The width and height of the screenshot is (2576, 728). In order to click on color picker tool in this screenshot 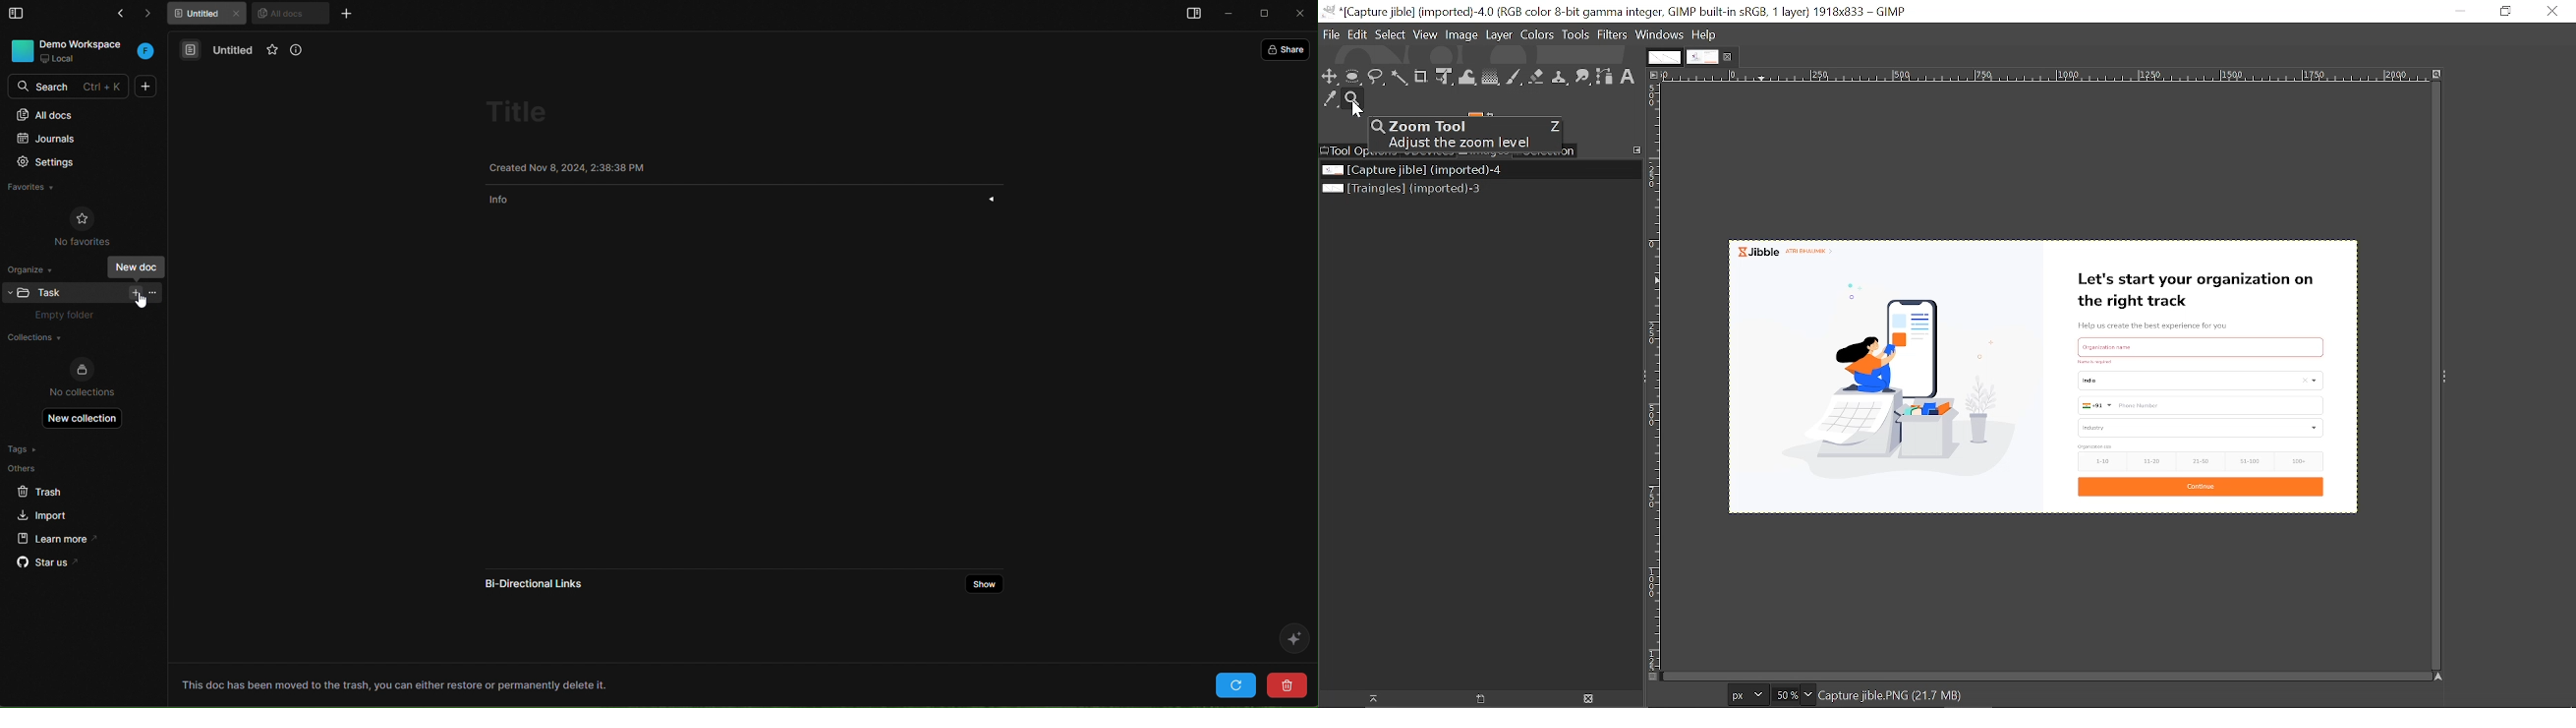, I will do `click(1330, 98)`.